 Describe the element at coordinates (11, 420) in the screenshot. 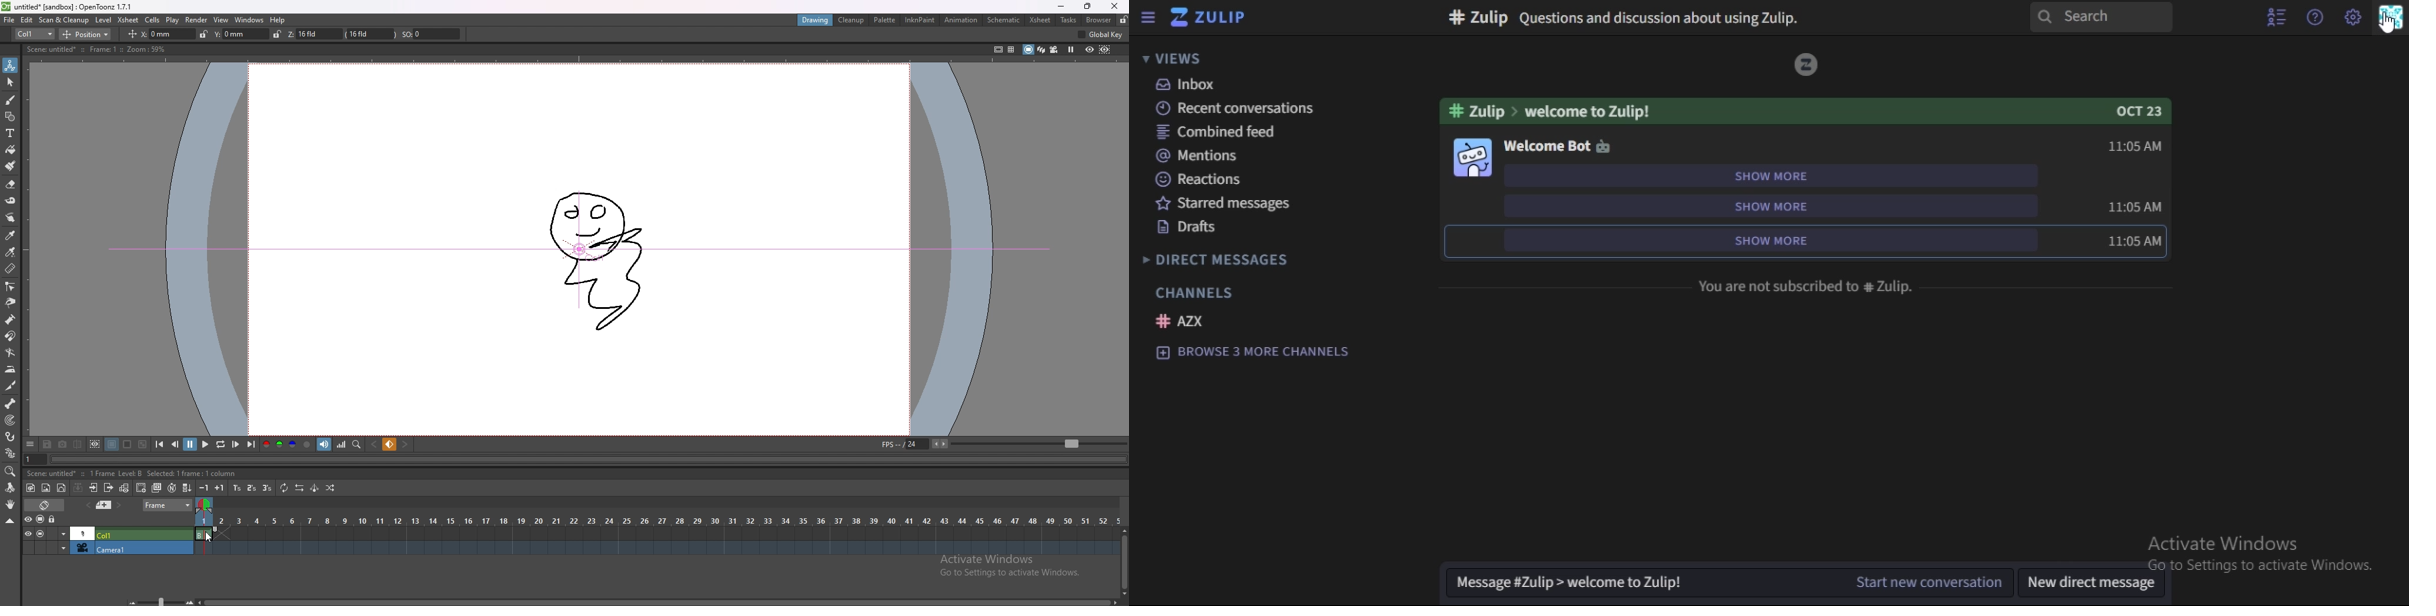

I see `target` at that location.